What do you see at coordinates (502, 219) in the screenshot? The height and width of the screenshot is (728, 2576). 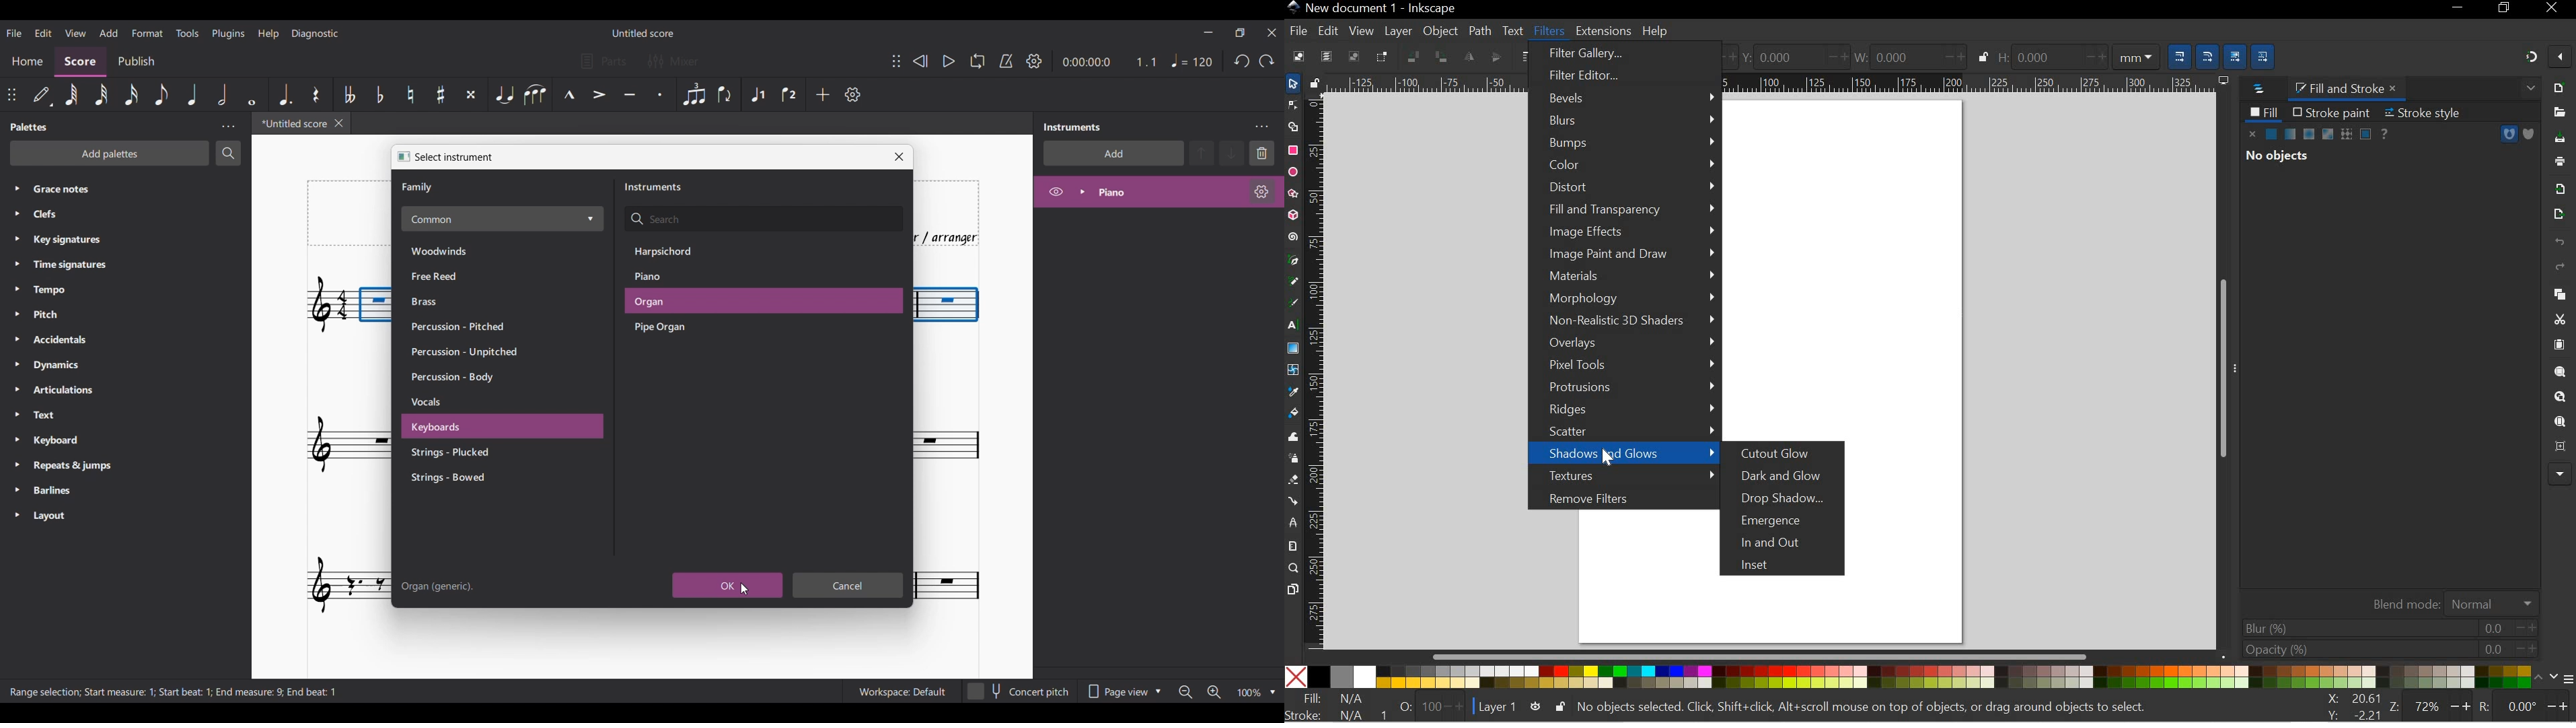 I see `List of common instruments` at bounding box center [502, 219].